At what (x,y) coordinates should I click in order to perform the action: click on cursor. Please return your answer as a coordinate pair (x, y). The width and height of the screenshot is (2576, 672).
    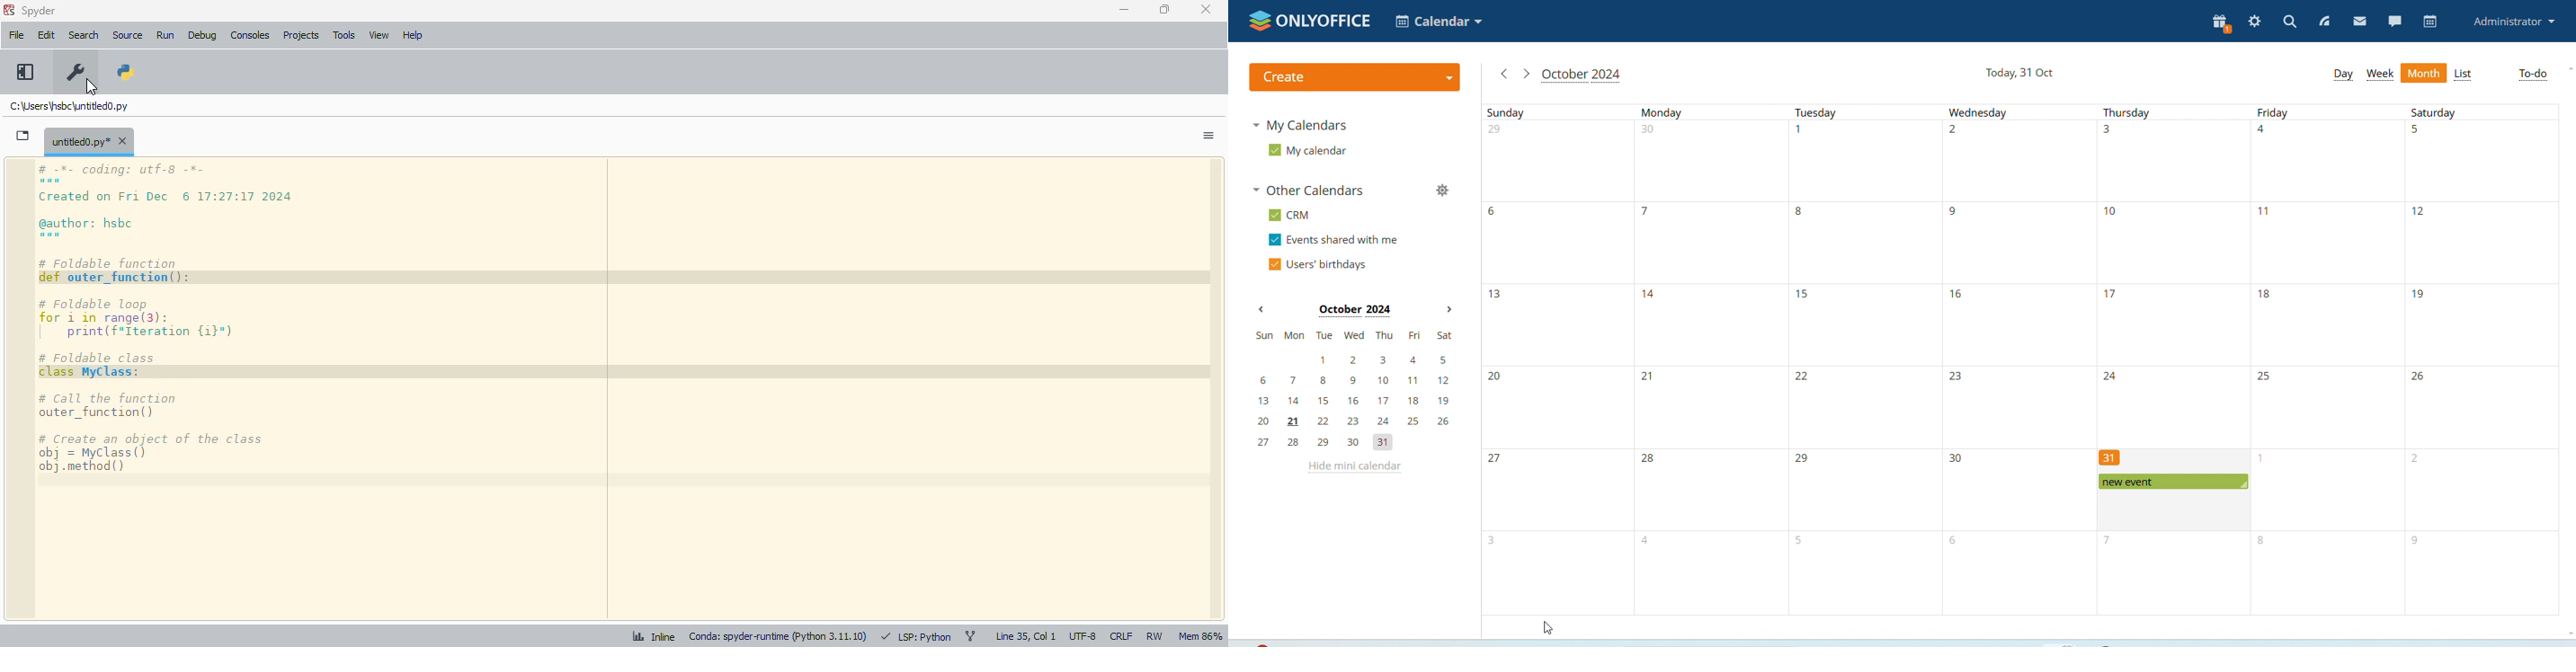
    Looking at the image, I should click on (92, 86).